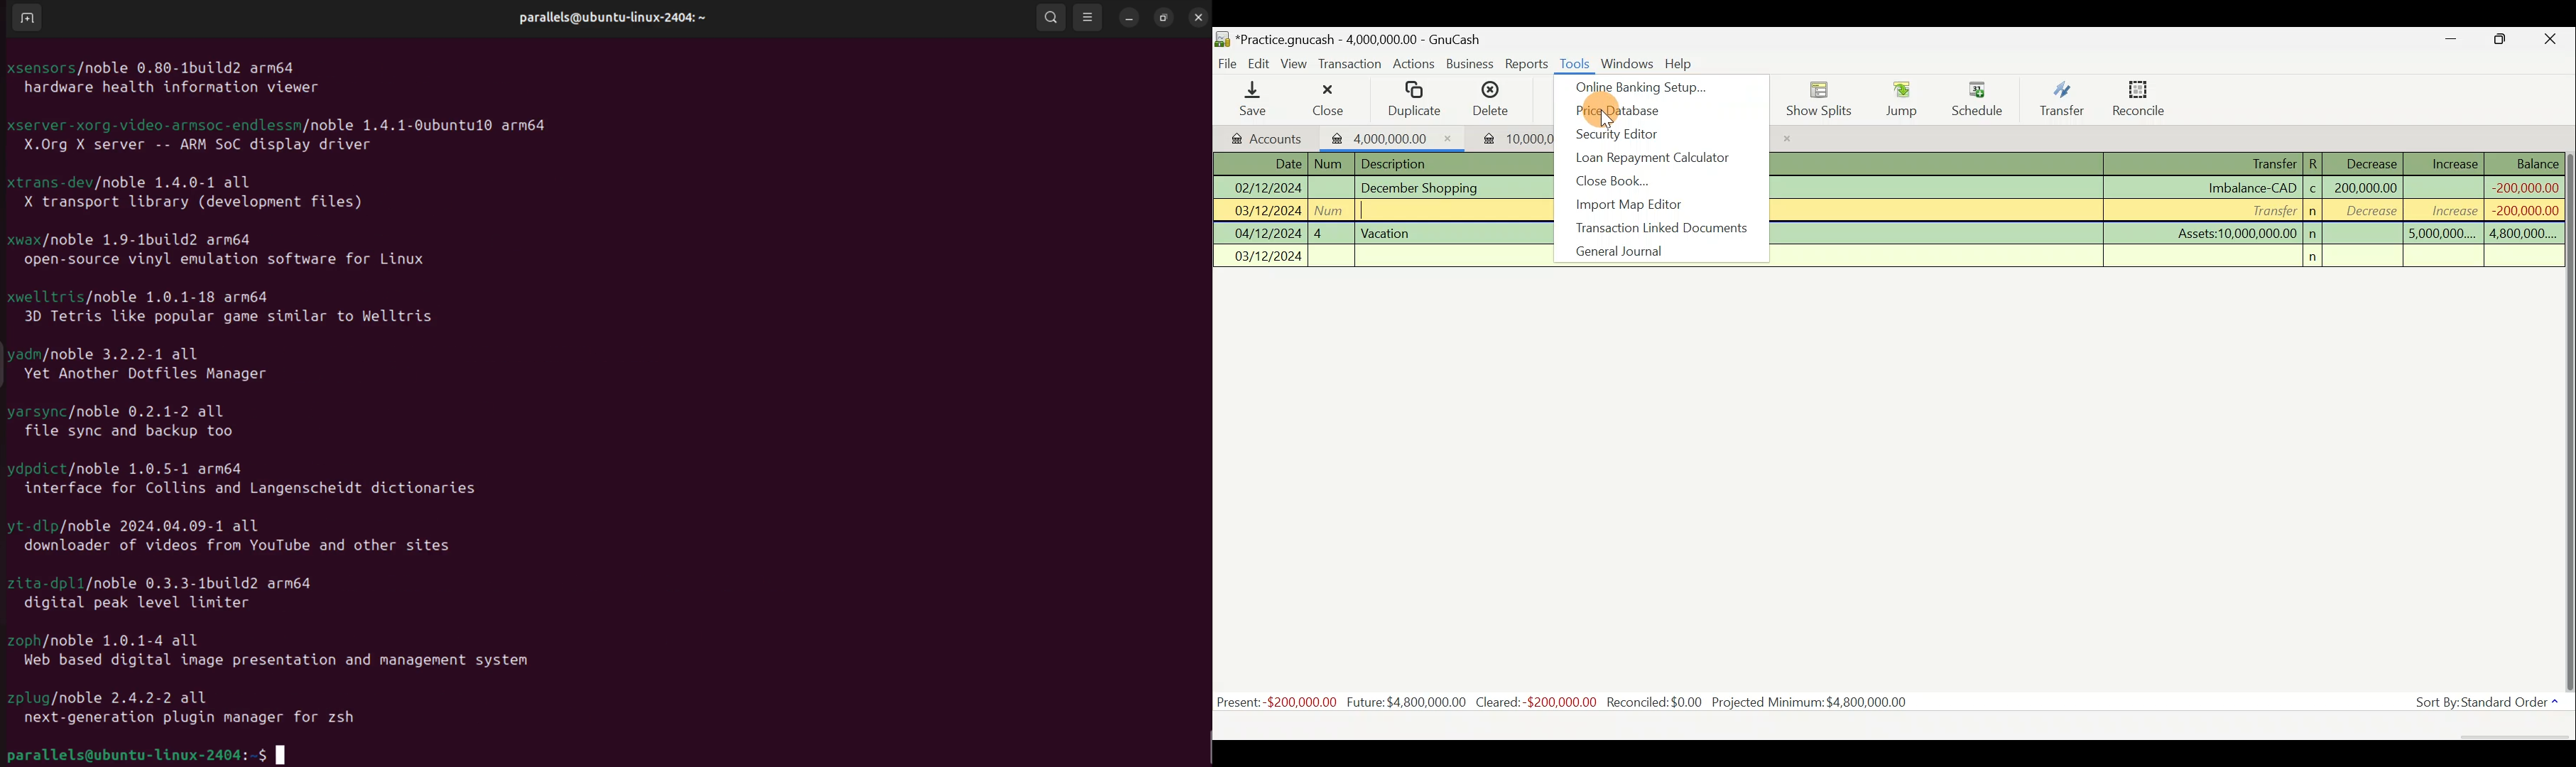  I want to click on Security editor, so click(1635, 132).